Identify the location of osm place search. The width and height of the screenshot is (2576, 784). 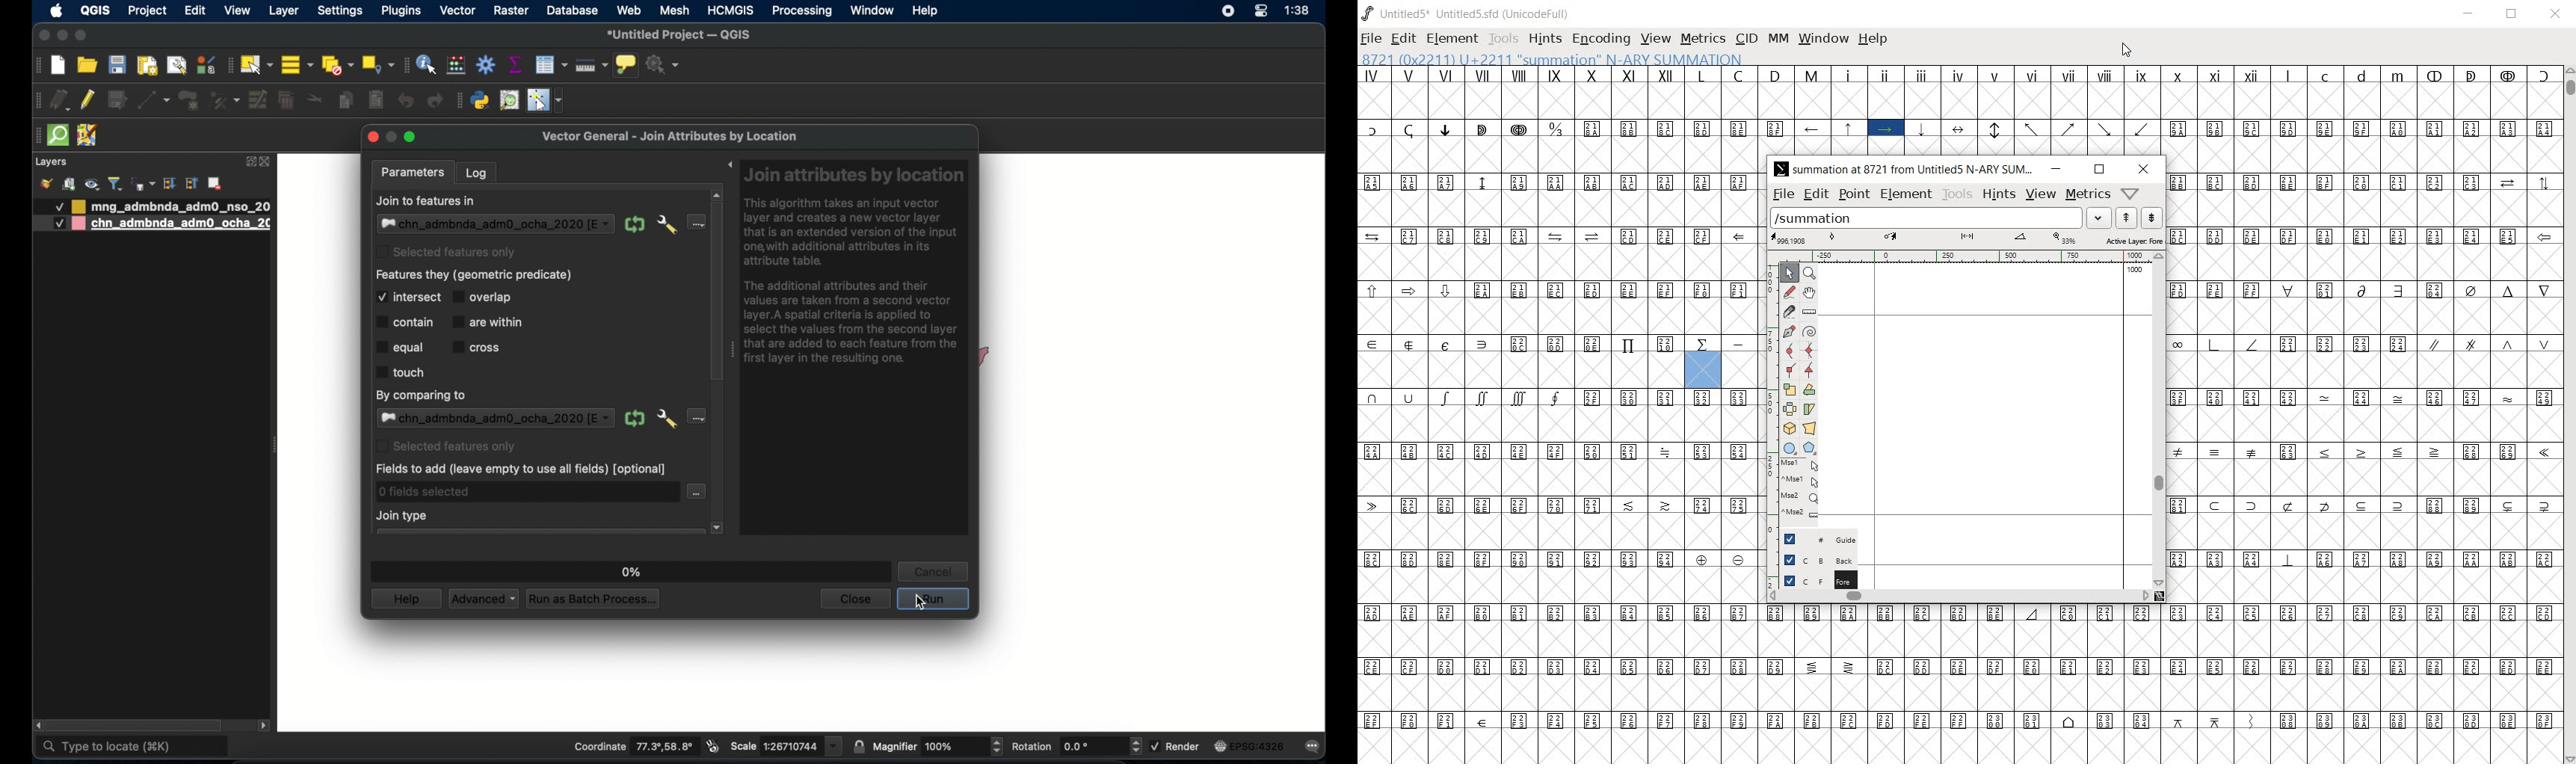
(510, 101).